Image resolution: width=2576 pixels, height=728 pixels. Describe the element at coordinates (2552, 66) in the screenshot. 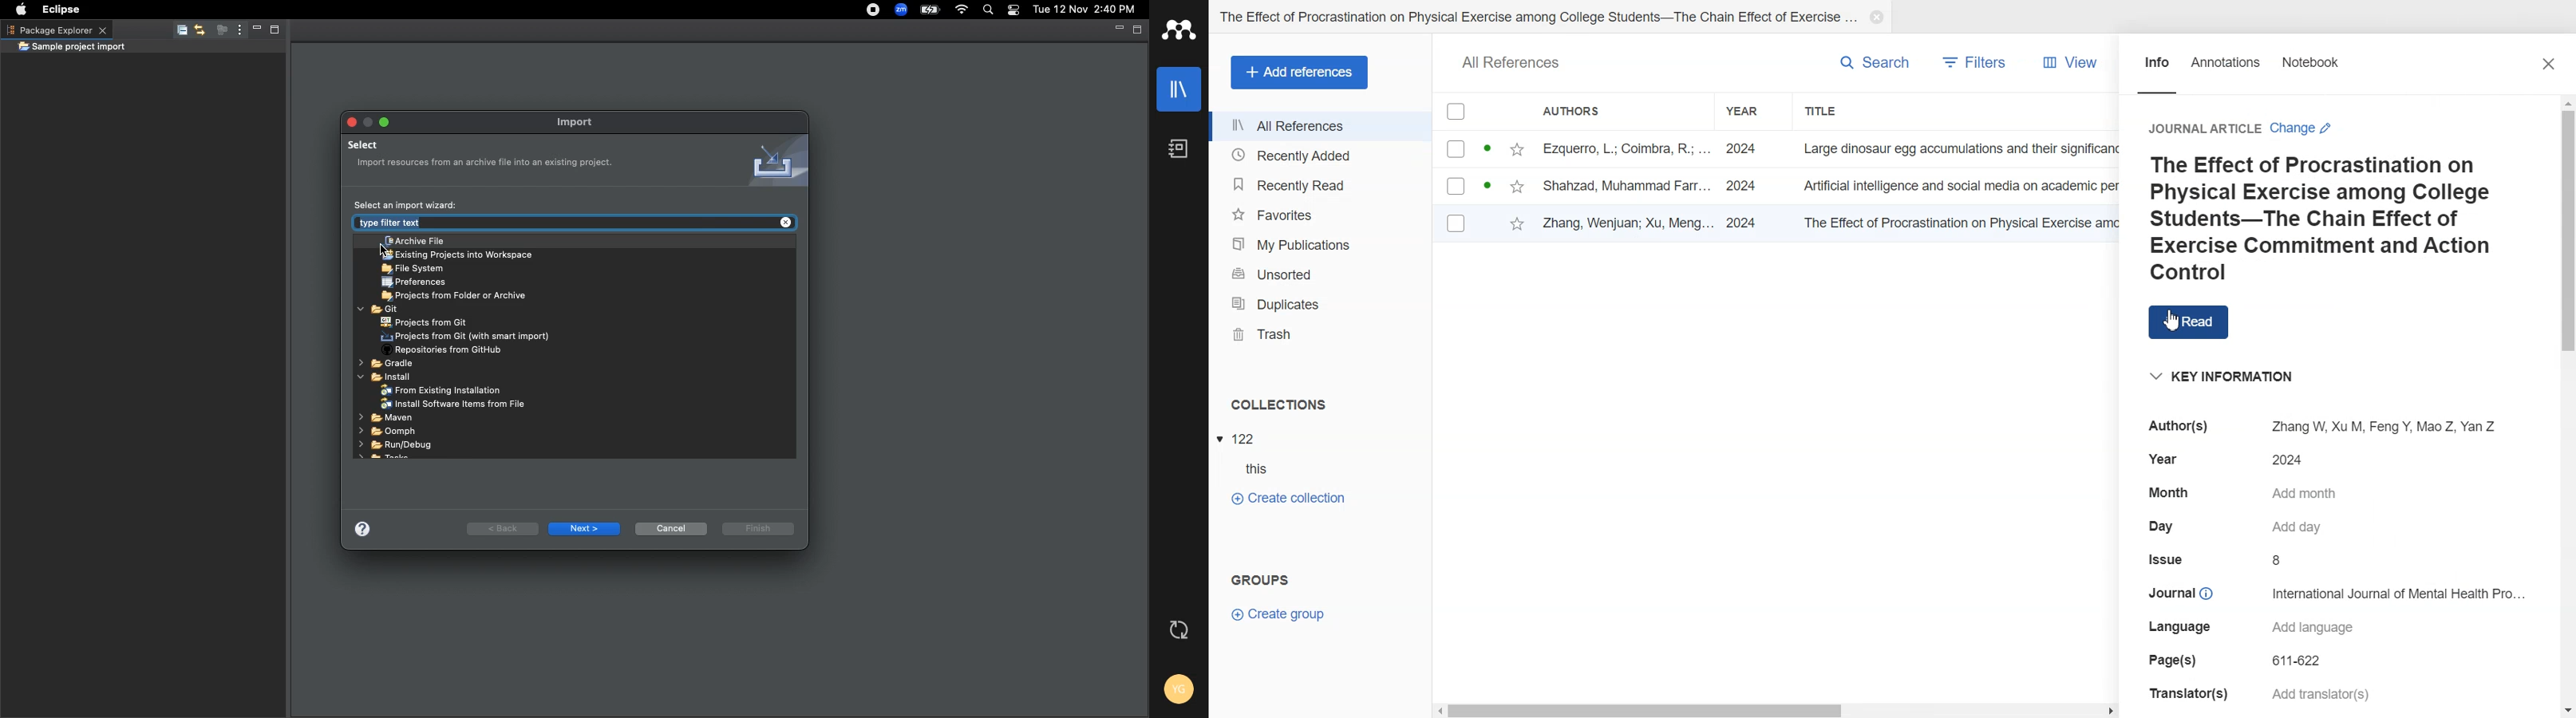

I see `Close` at that location.